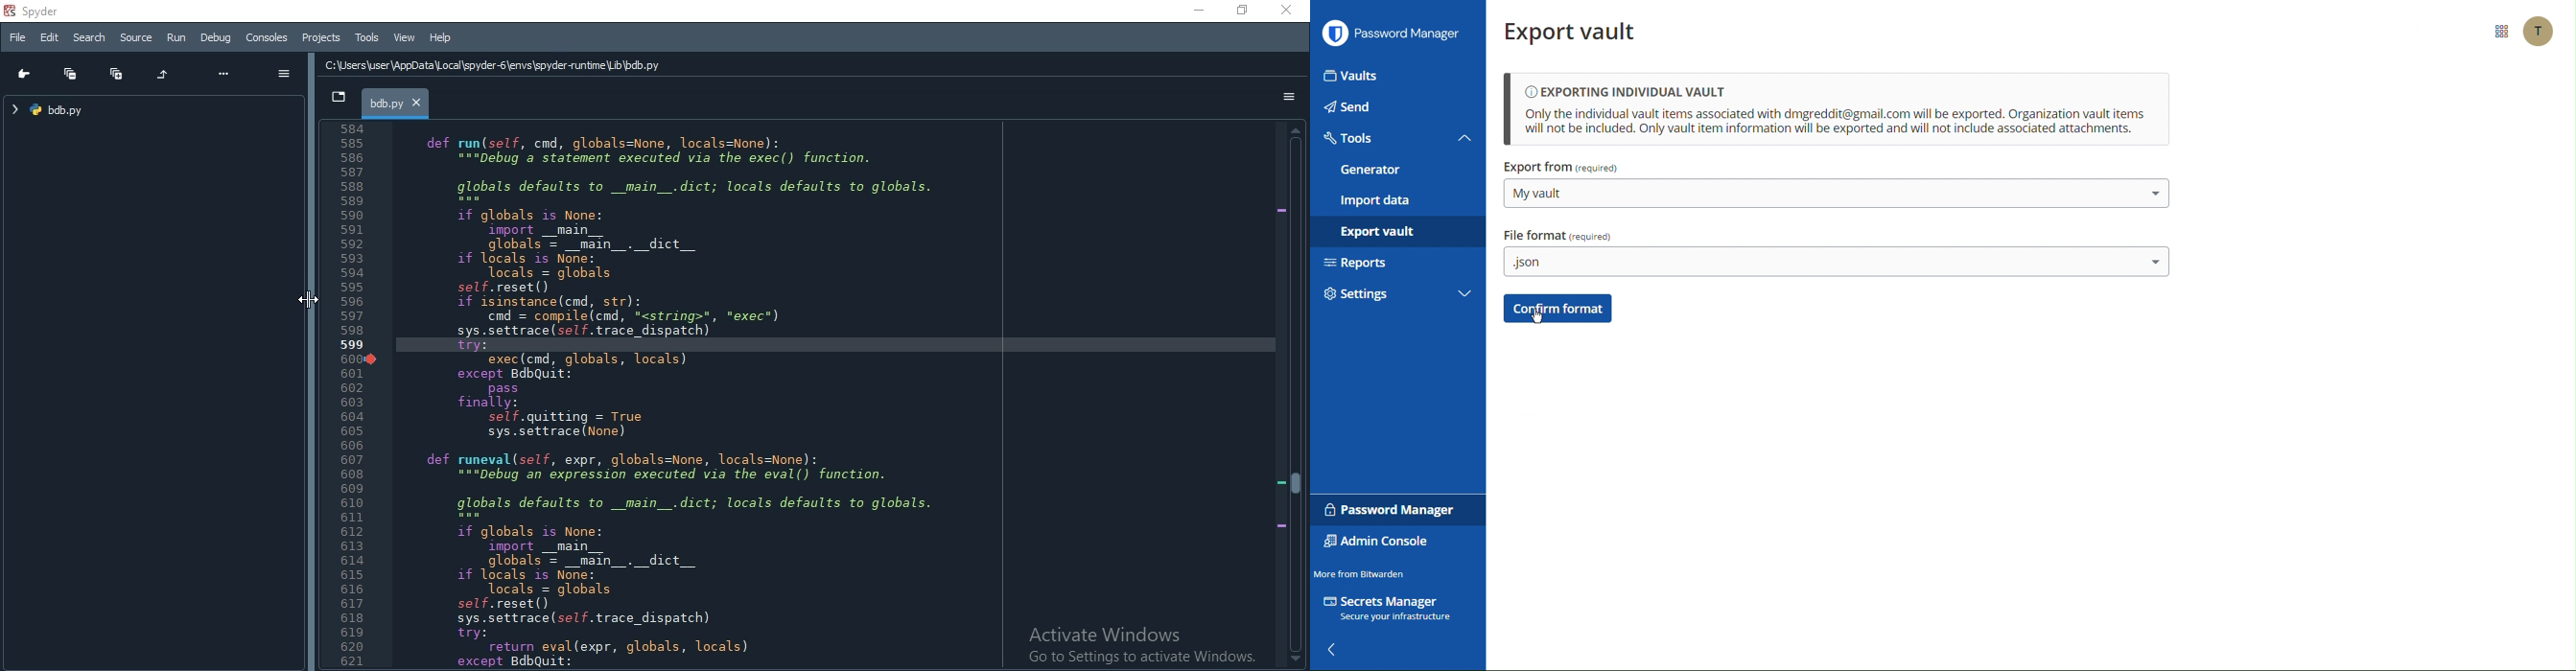 This screenshot has width=2576, height=672. What do you see at coordinates (311, 360) in the screenshot?
I see `adjust pane` at bounding box center [311, 360].